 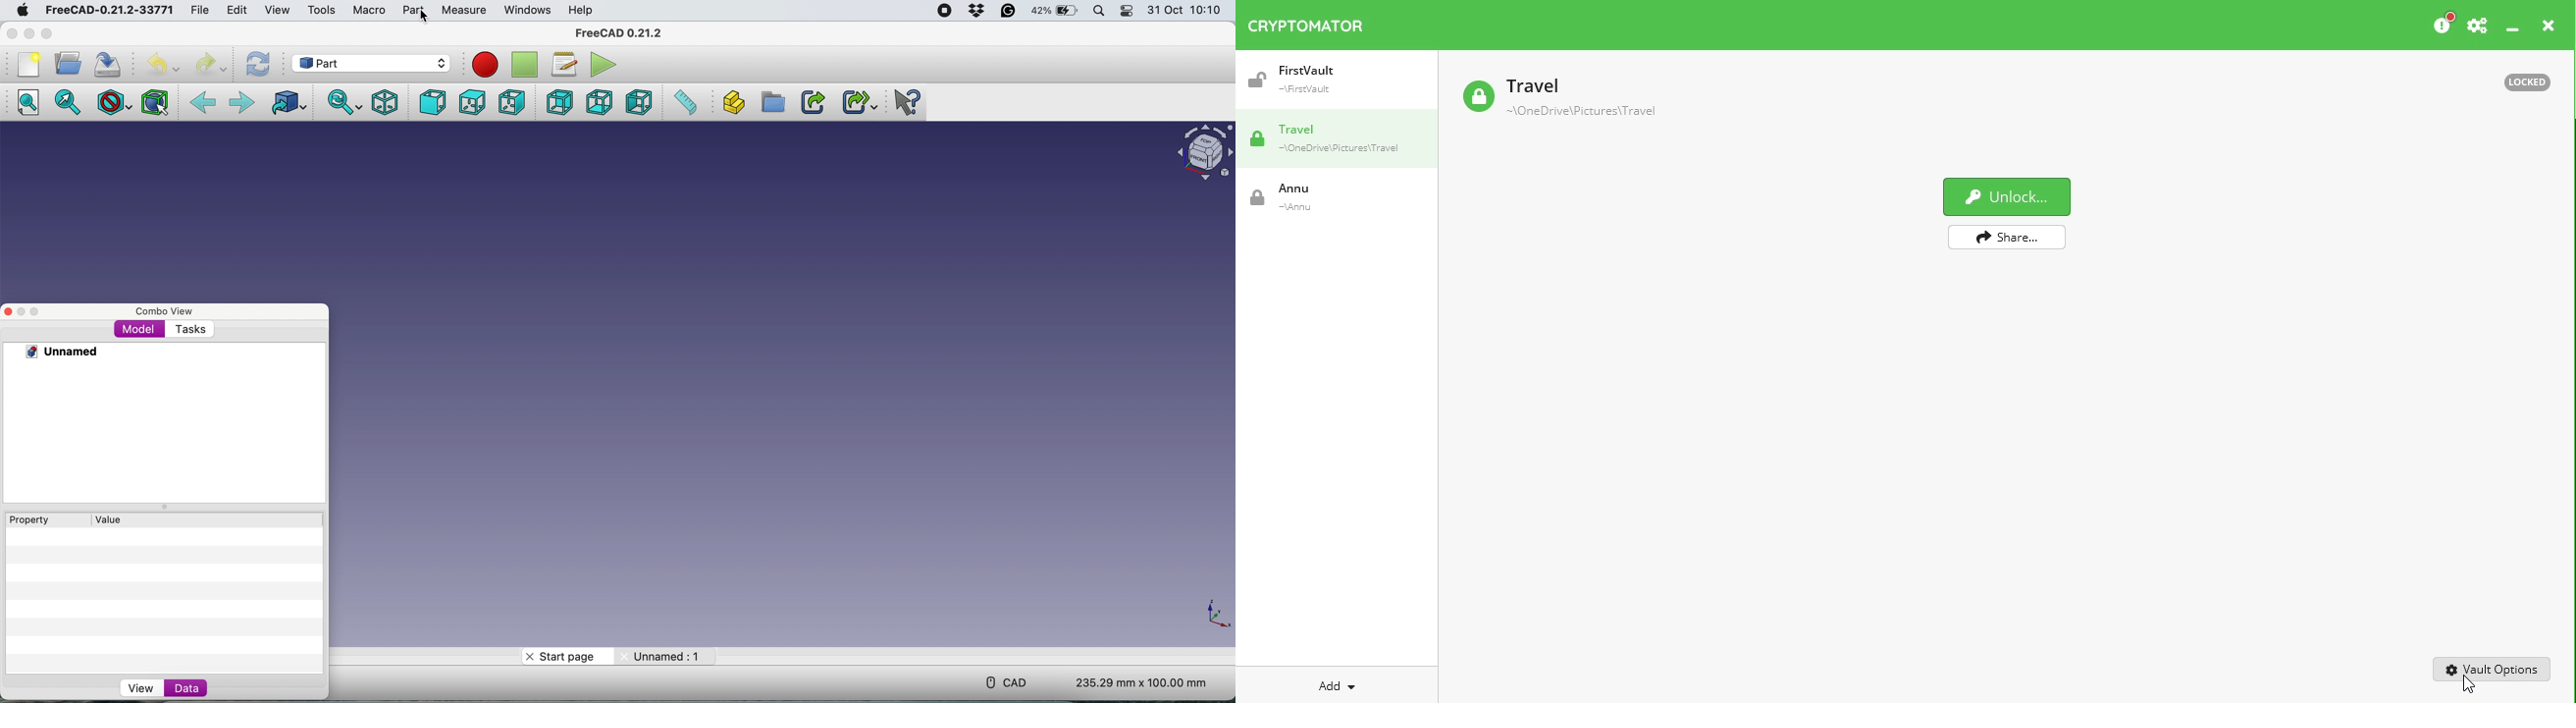 I want to click on Edit, so click(x=238, y=11).